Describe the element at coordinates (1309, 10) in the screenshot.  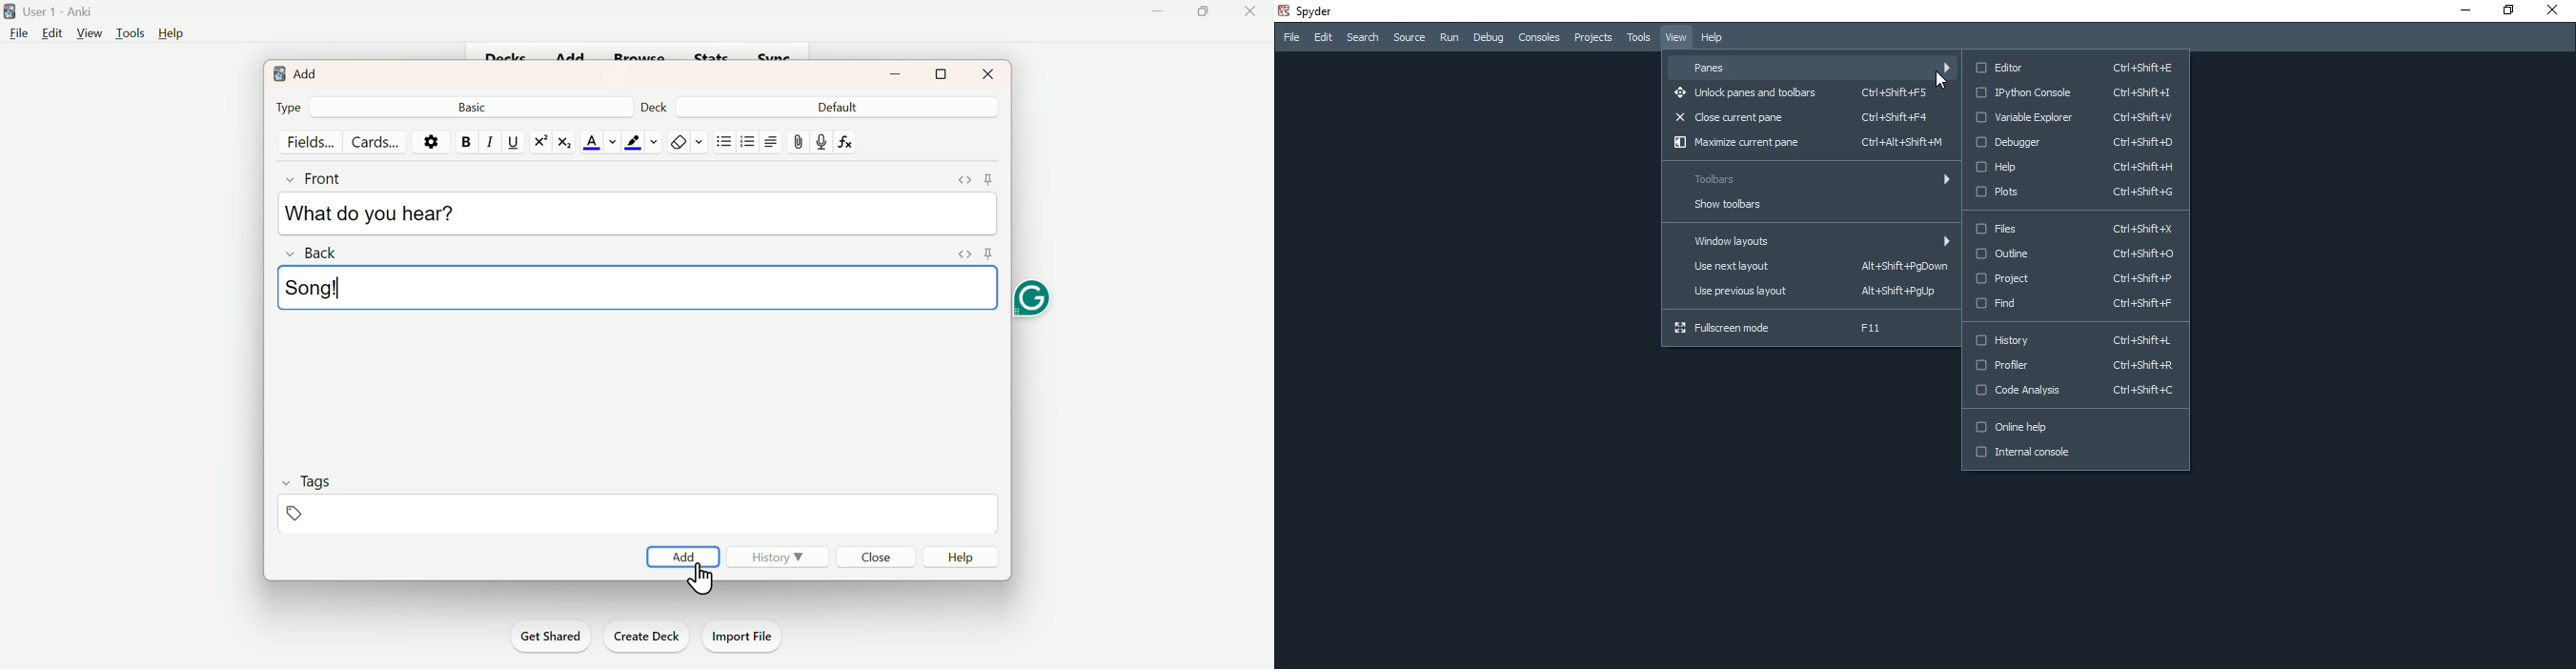
I see `spyder` at that location.